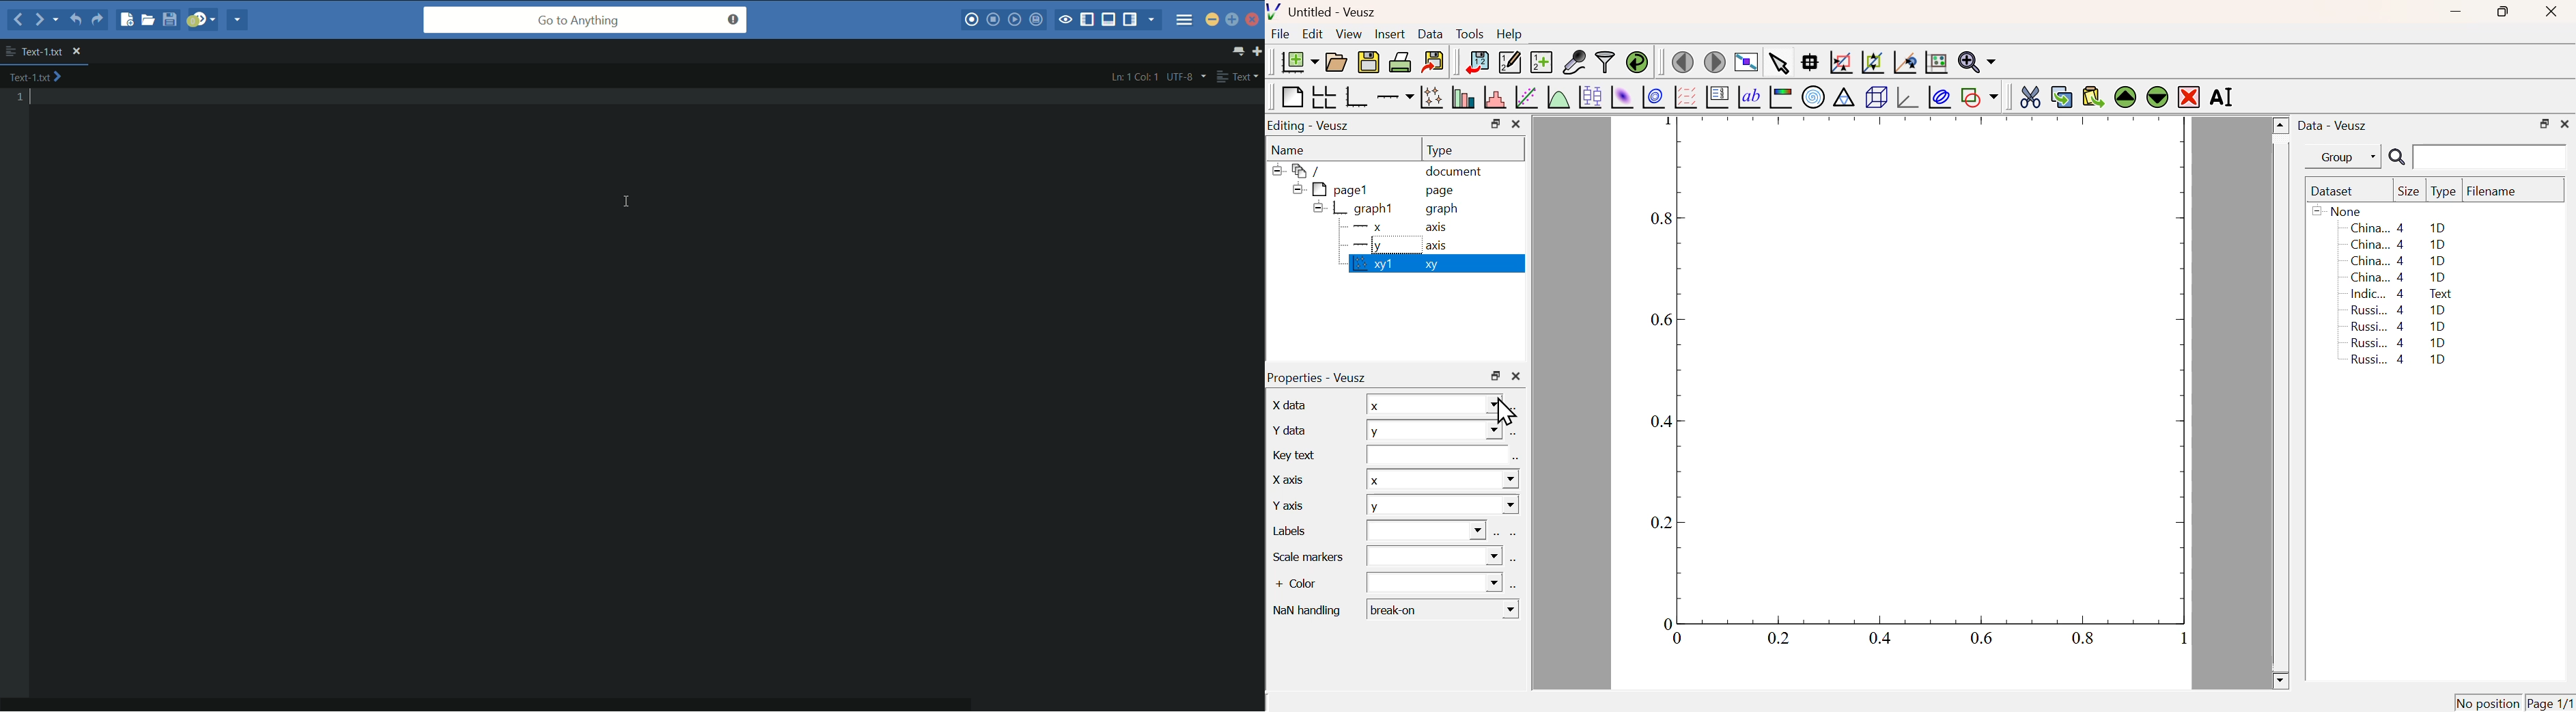  Describe the element at coordinates (1436, 556) in the screenshot. I see `Dropdown` at that location.